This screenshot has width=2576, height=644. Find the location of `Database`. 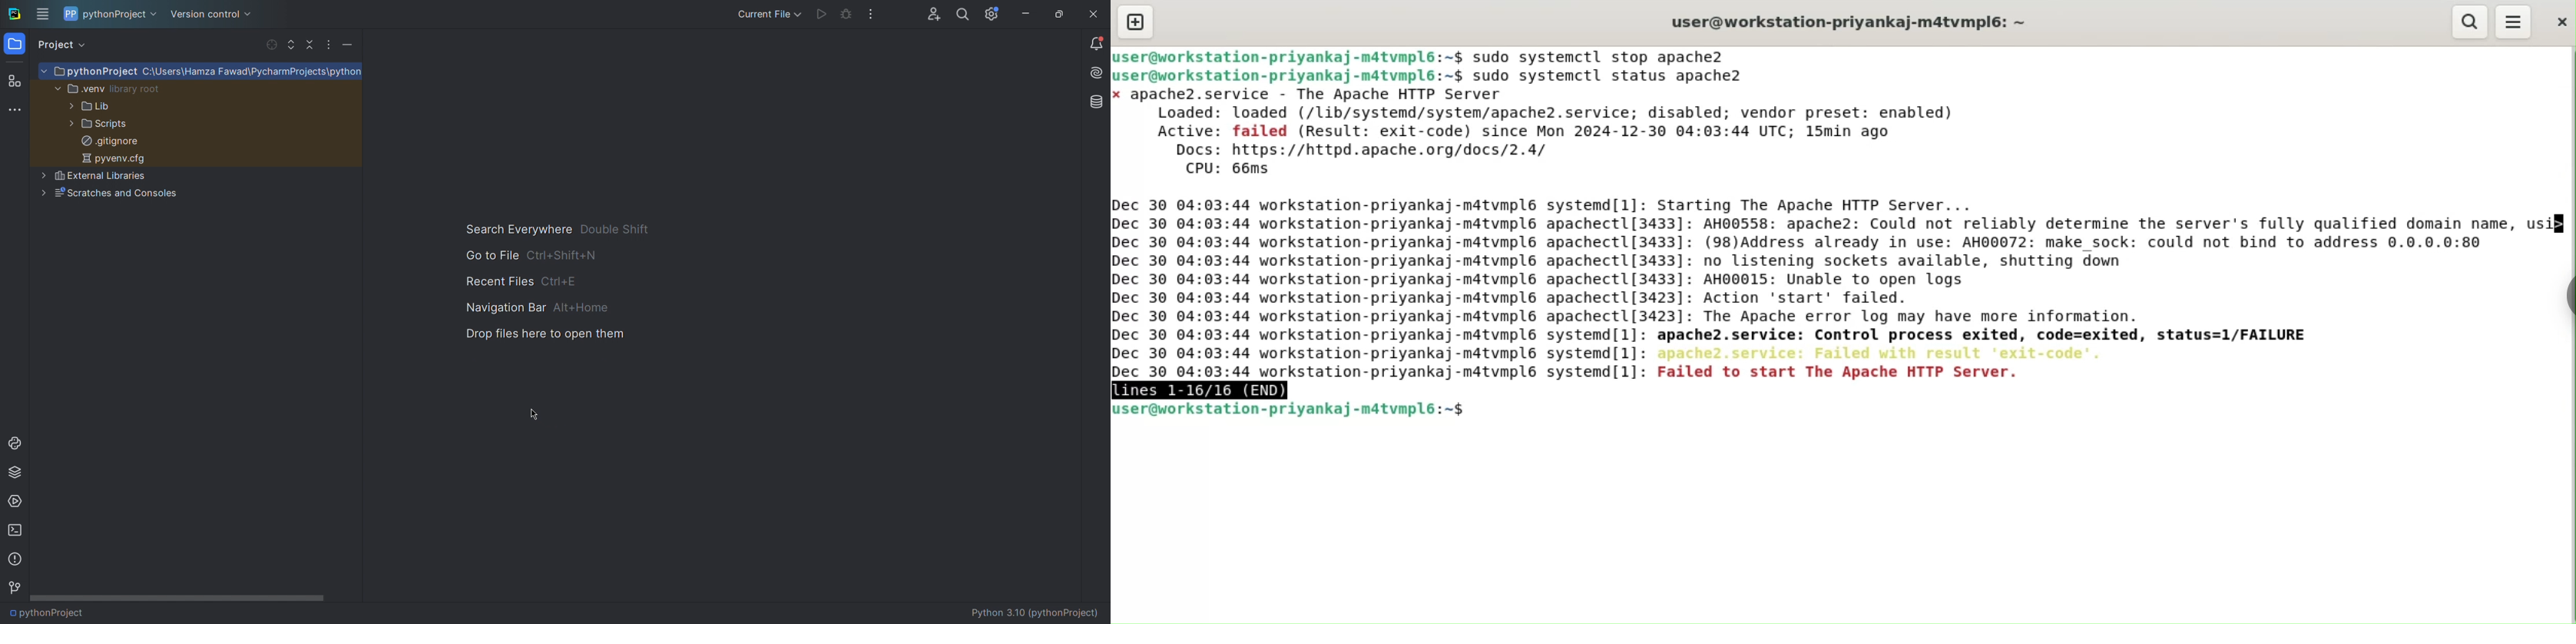

Database is located at coordinates (1096, 104).